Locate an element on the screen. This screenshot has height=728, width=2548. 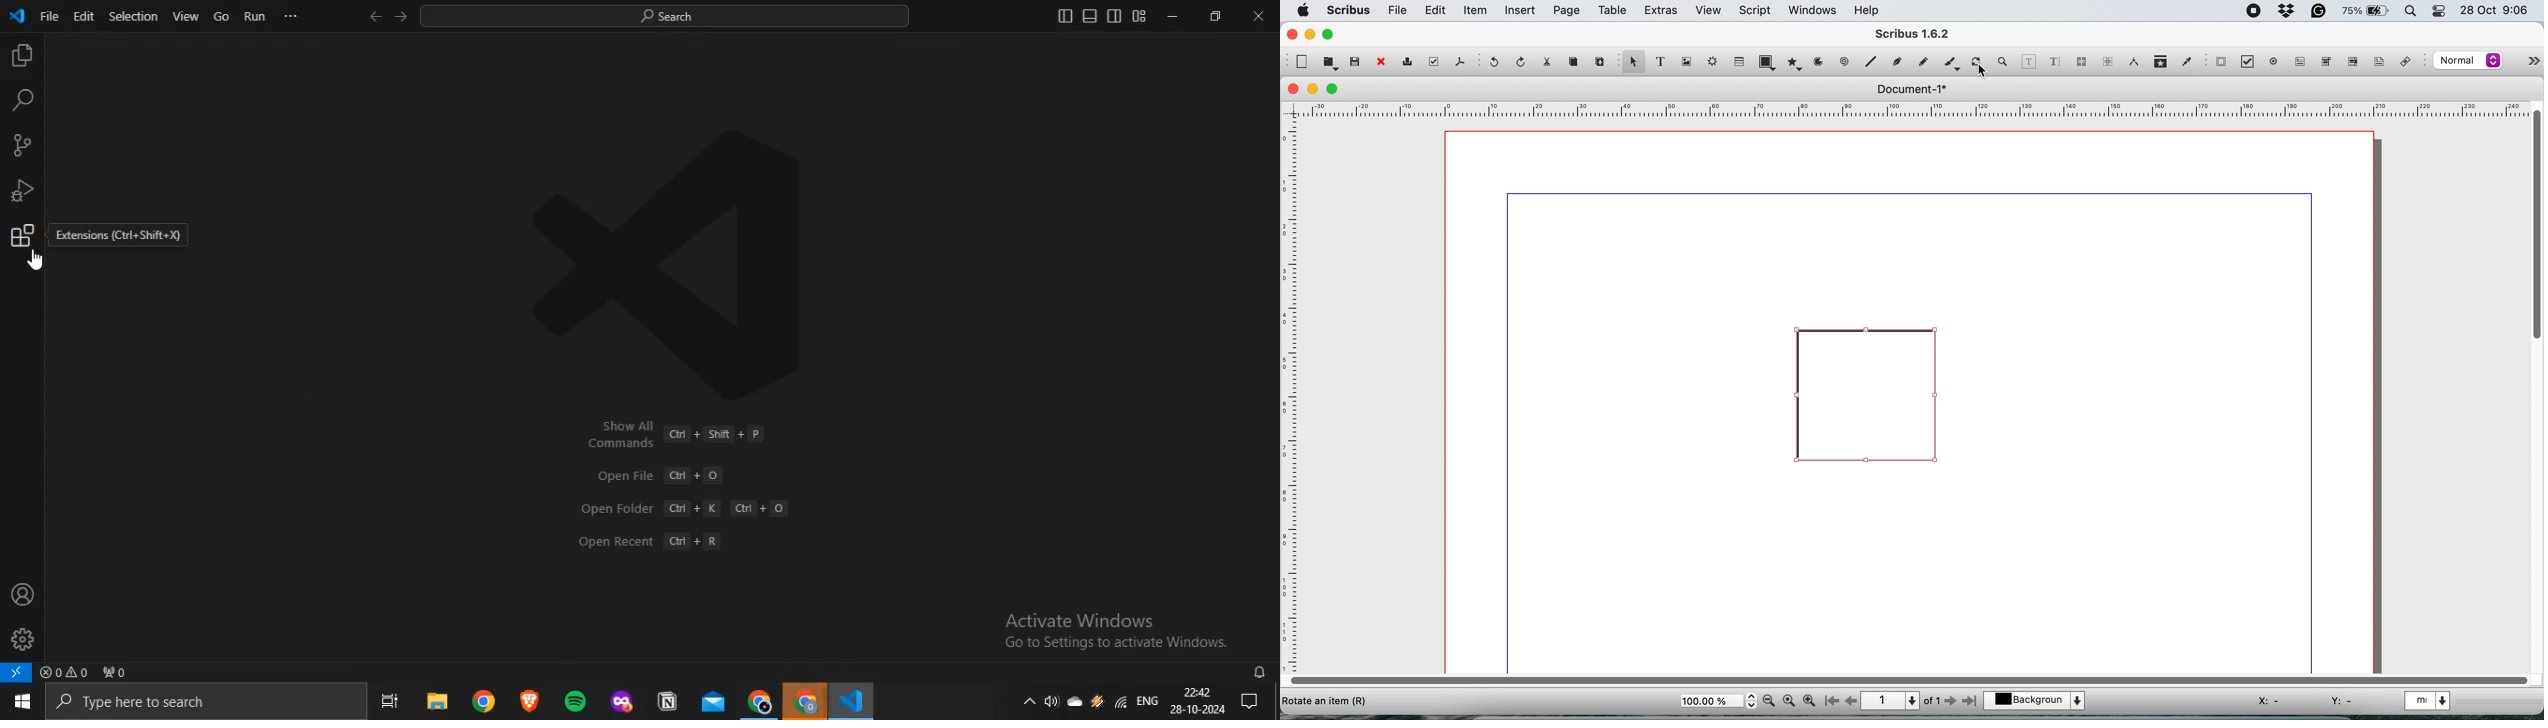
Activate Windows Go to Settings to activate Windows. is located at coordinates (1117, 630).